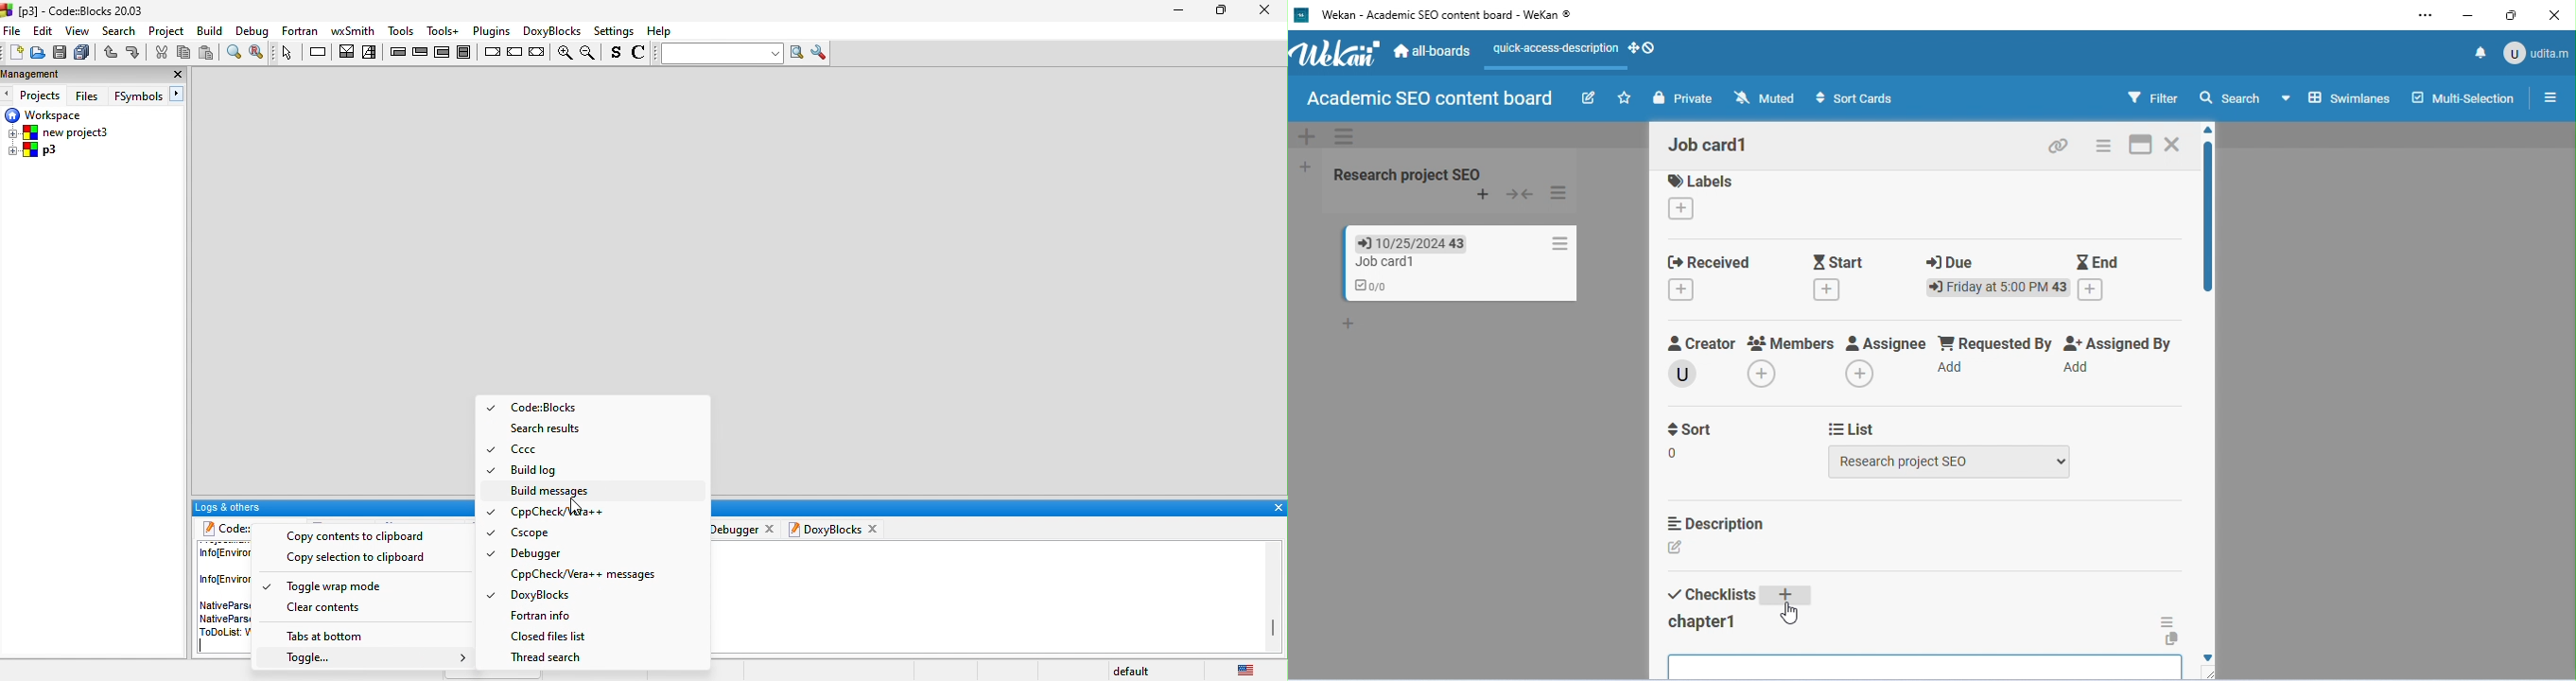  What do you see at coordinates (571, 597) in the screenshot?
I see `doxyblocks` at bounding box center [571, 597].